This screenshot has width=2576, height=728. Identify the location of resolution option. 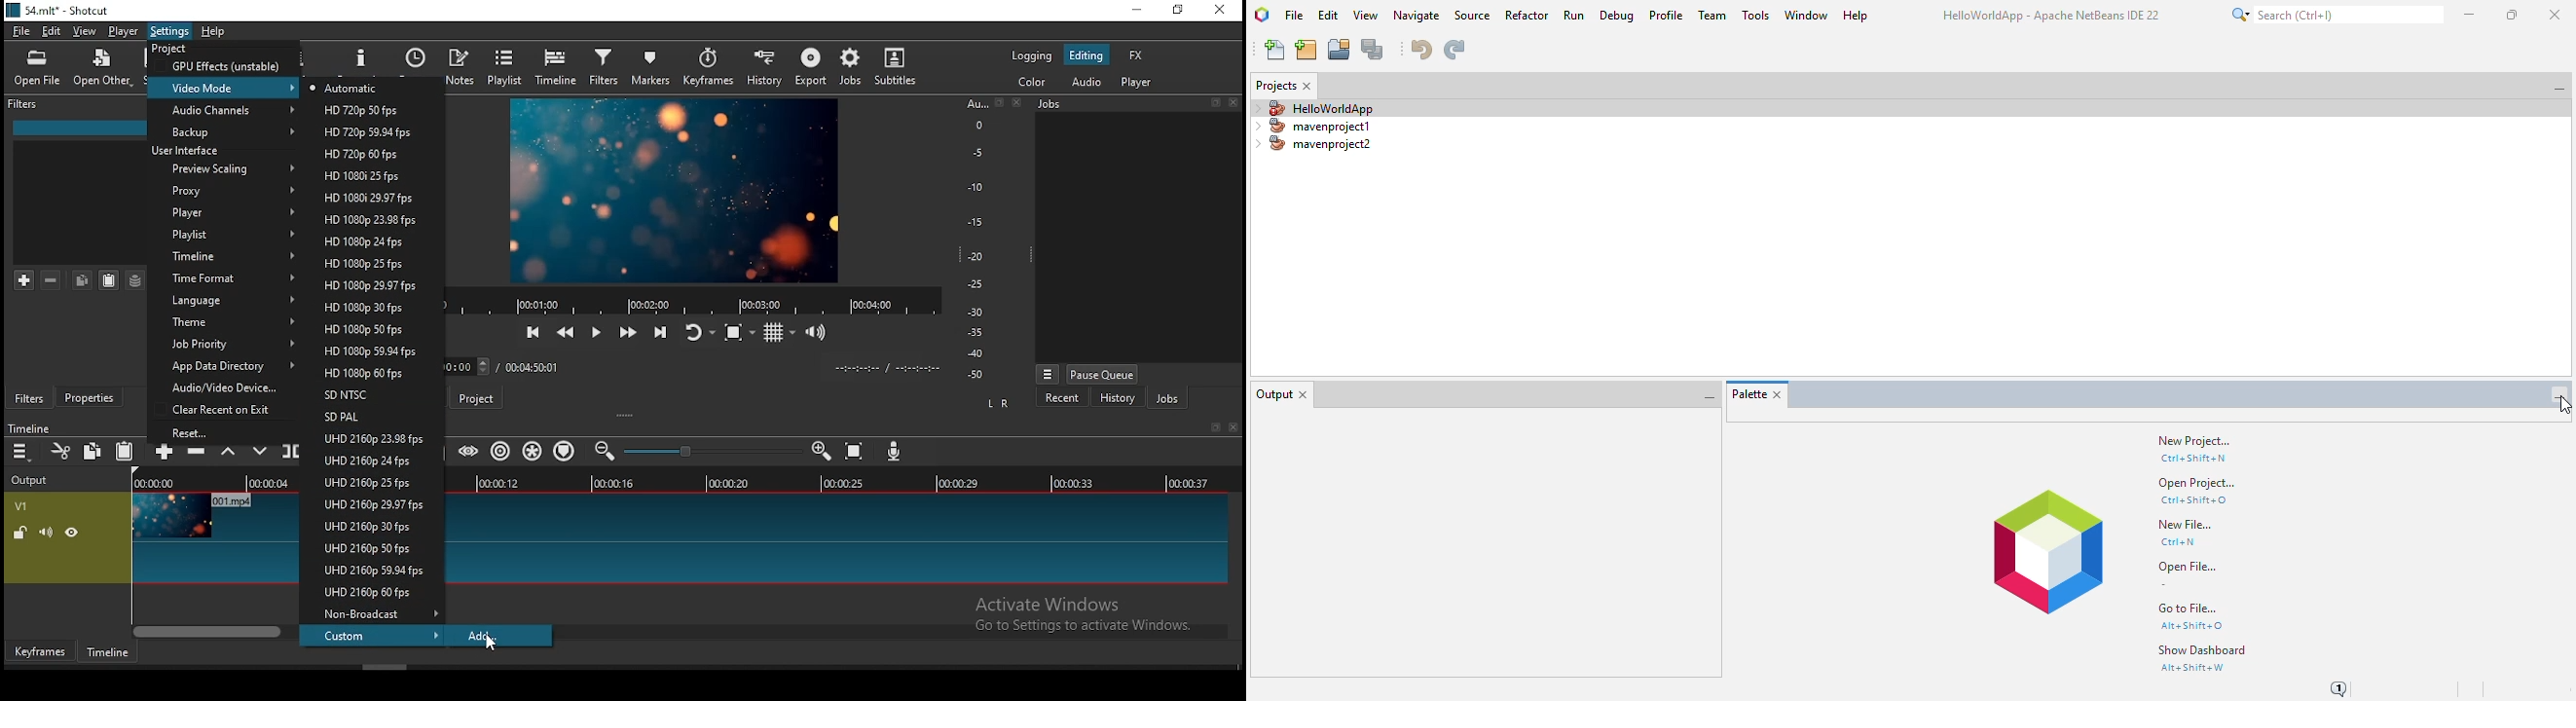
(361, 112).